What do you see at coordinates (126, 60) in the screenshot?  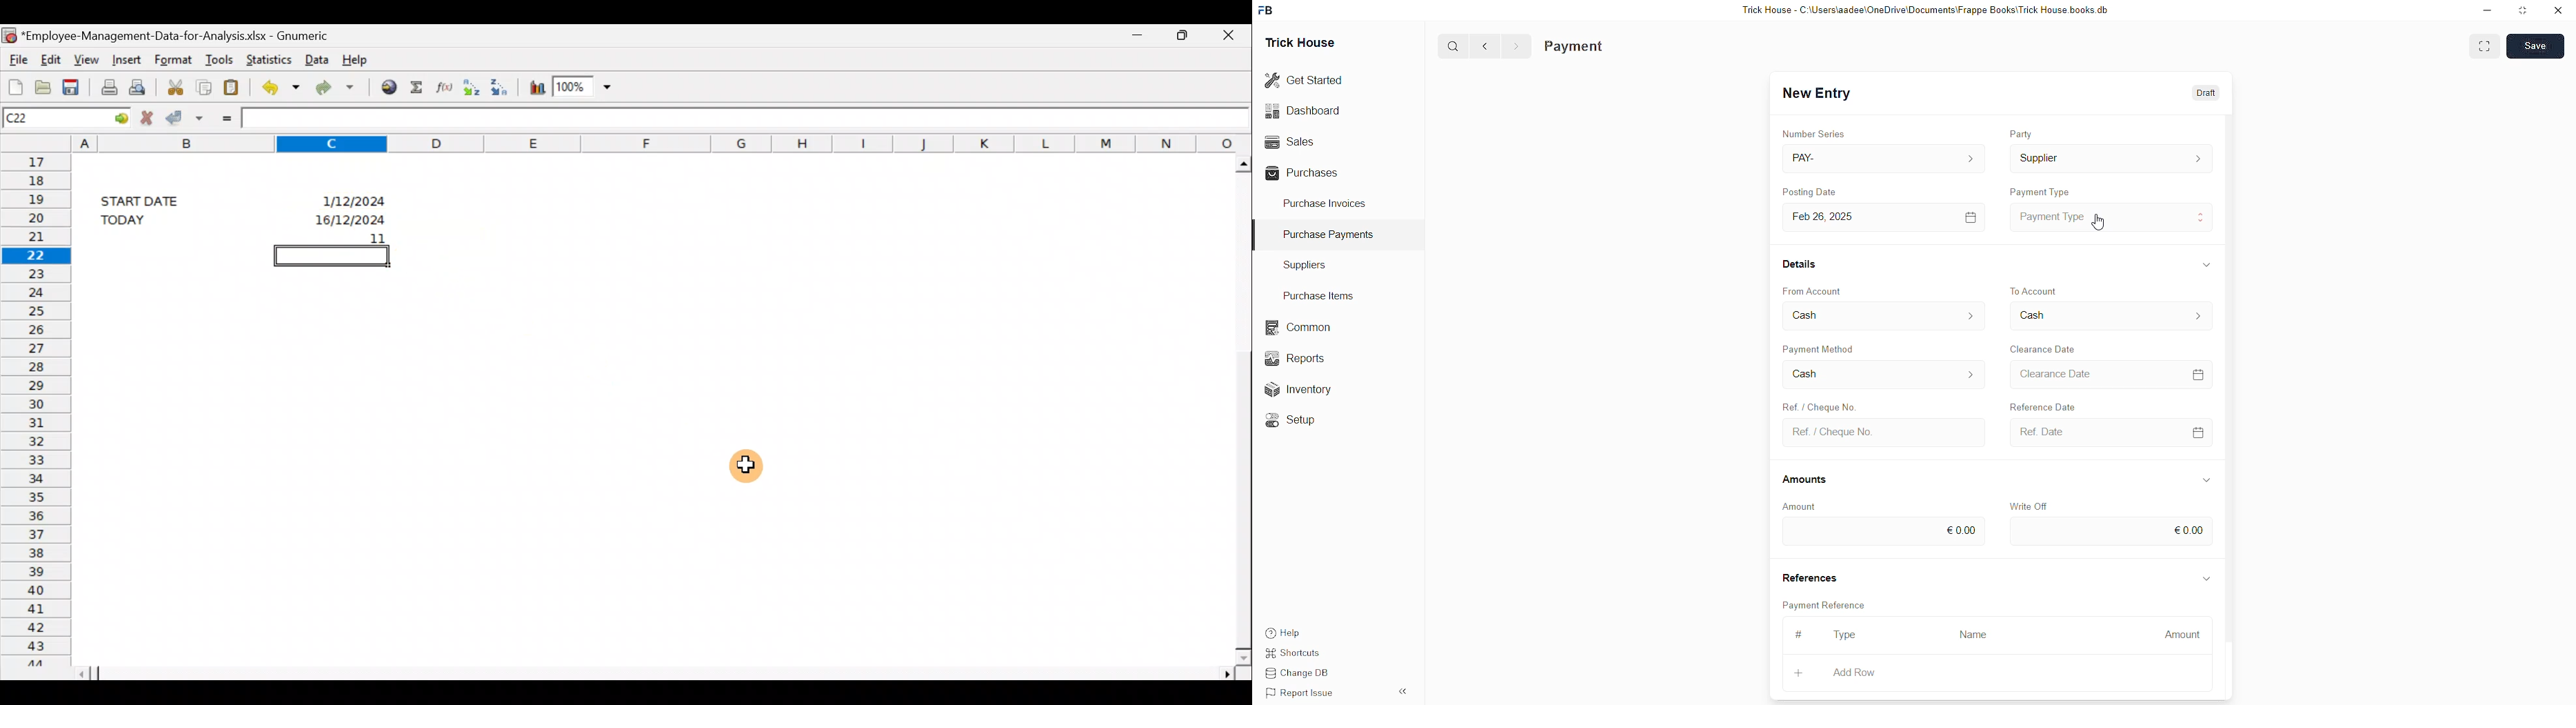 I see `Insert` at bounding box center [126, 60].